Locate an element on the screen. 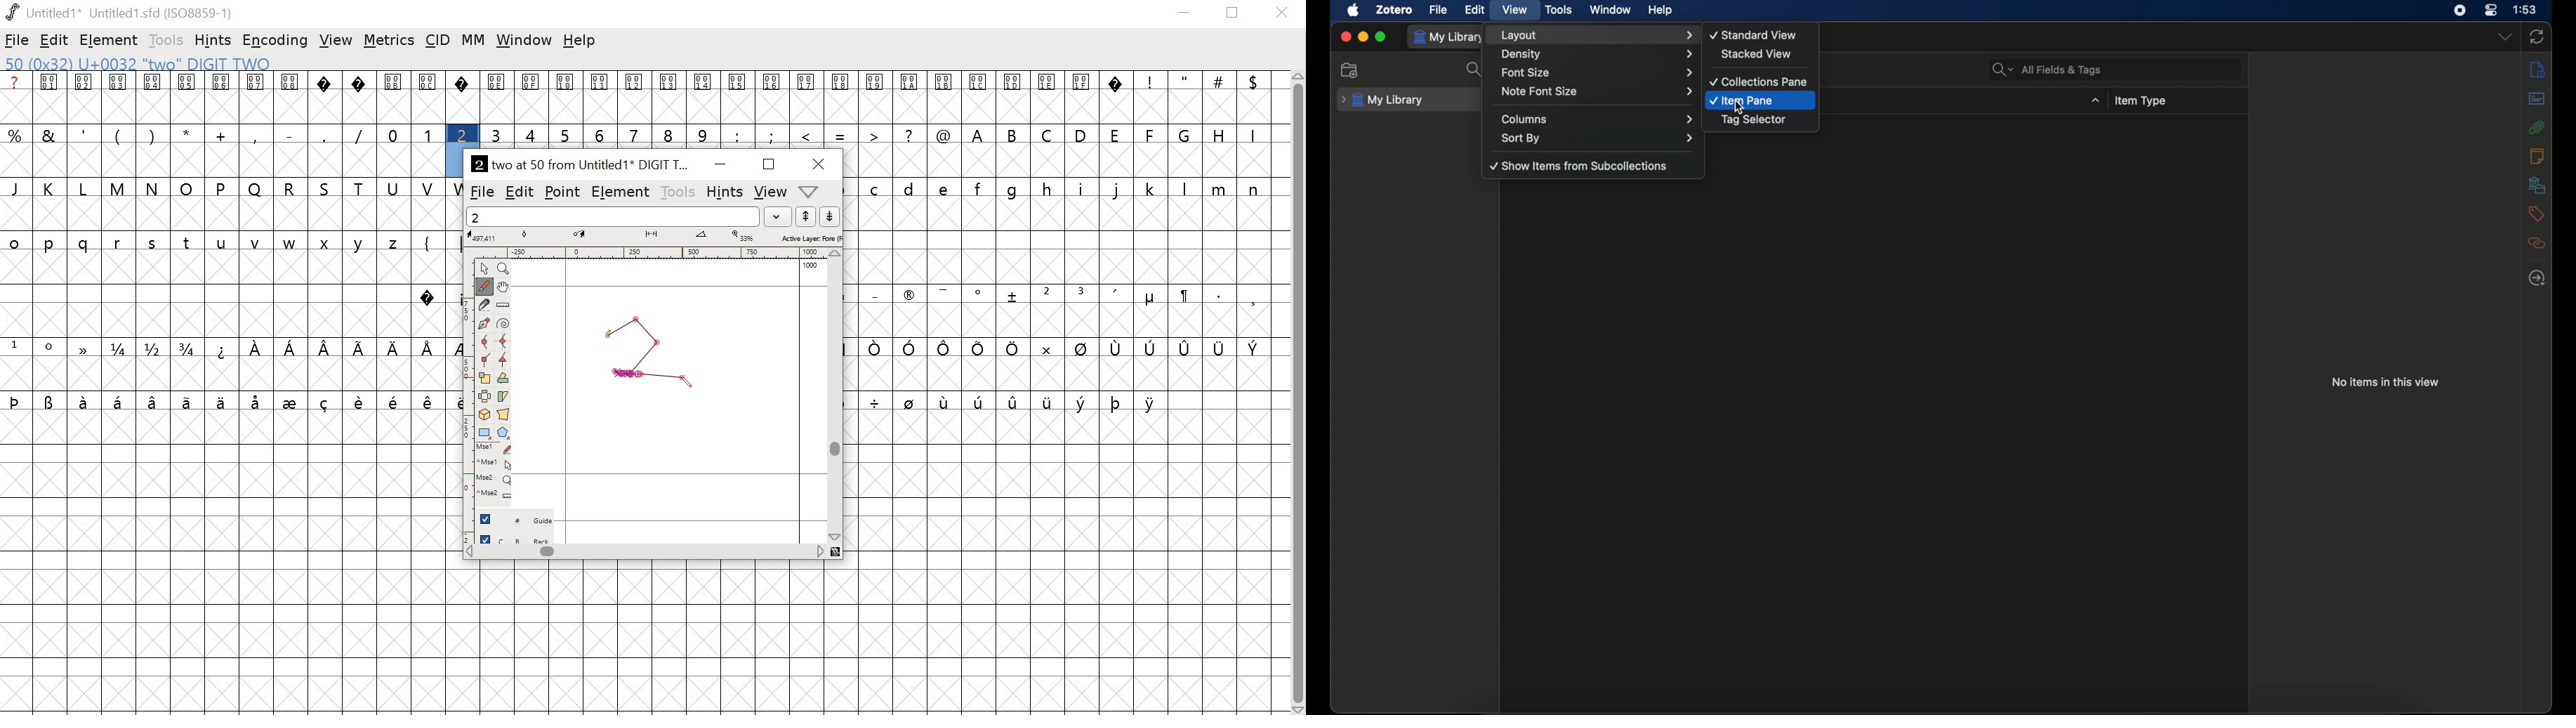  drawn number 2 glyph is located at coordinates (640, 356).